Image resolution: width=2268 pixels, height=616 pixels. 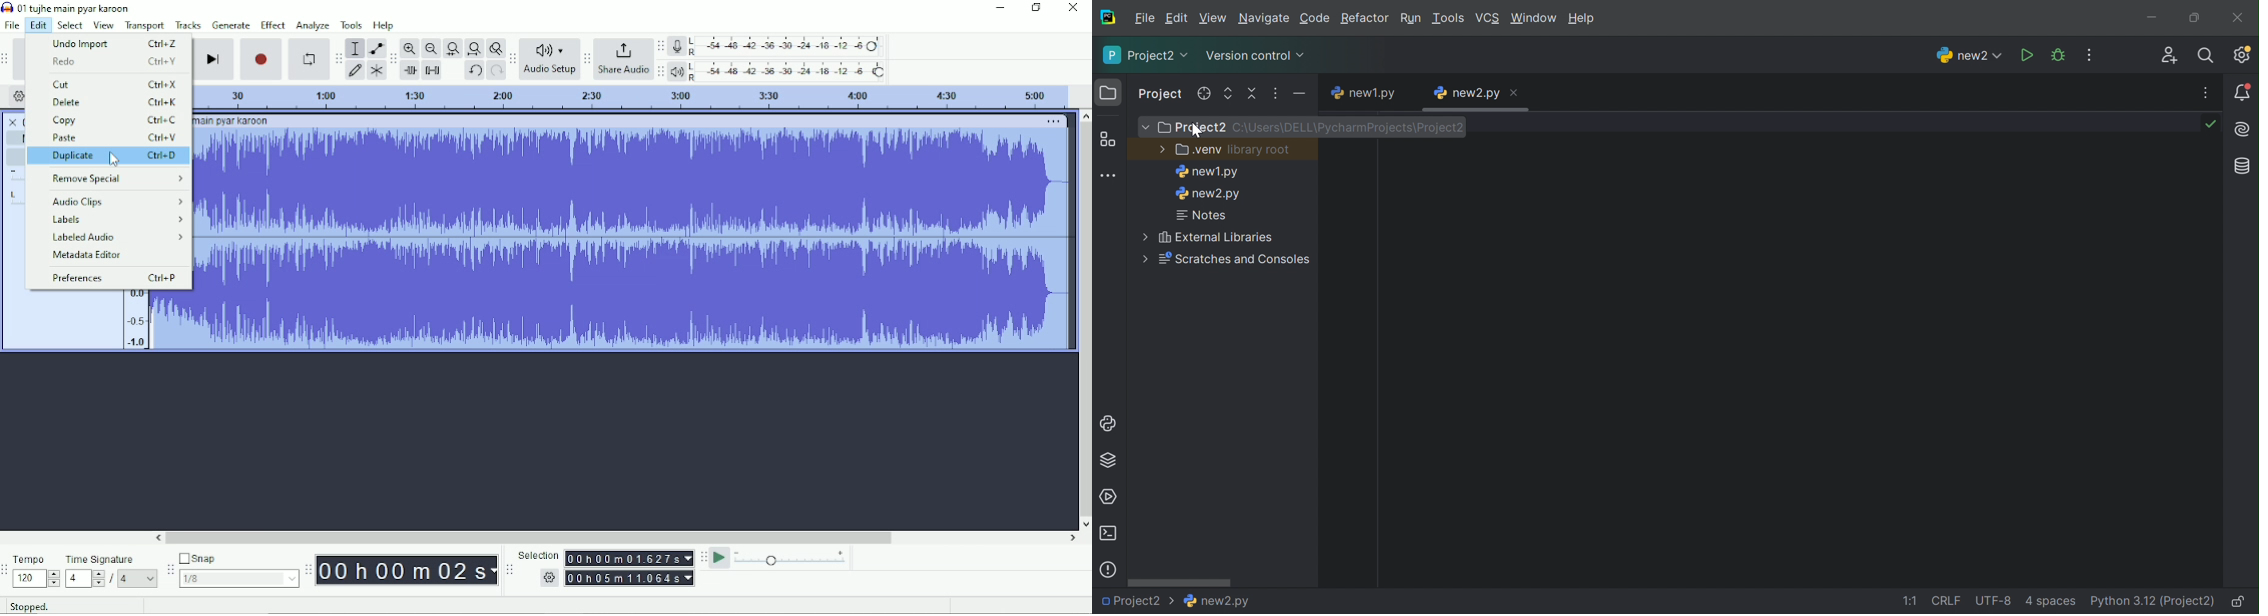 I want to click on Vertical scrollbar, so click(x=1085, y=319).